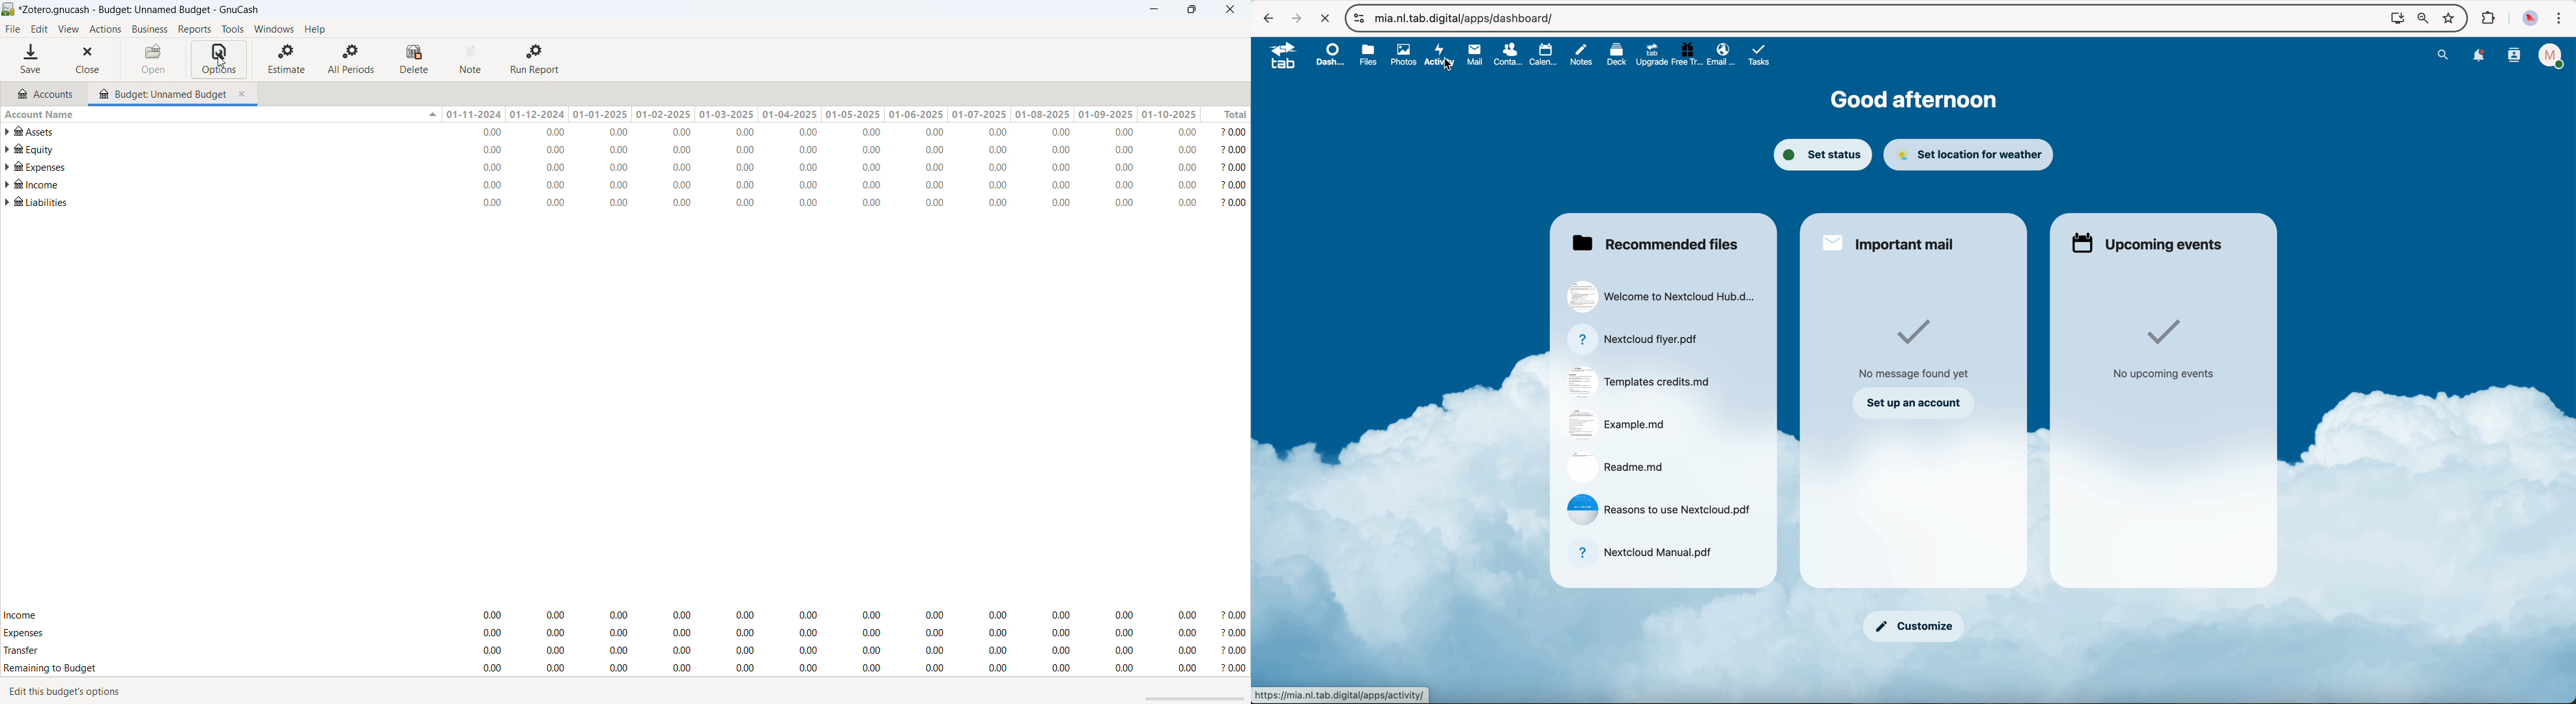 The width and height of the screenshot is (2576, 728). What do you see at coordinates (1971, 154) in the screenshot?
I see `set location for weather` at bounding box center [1971, 154].